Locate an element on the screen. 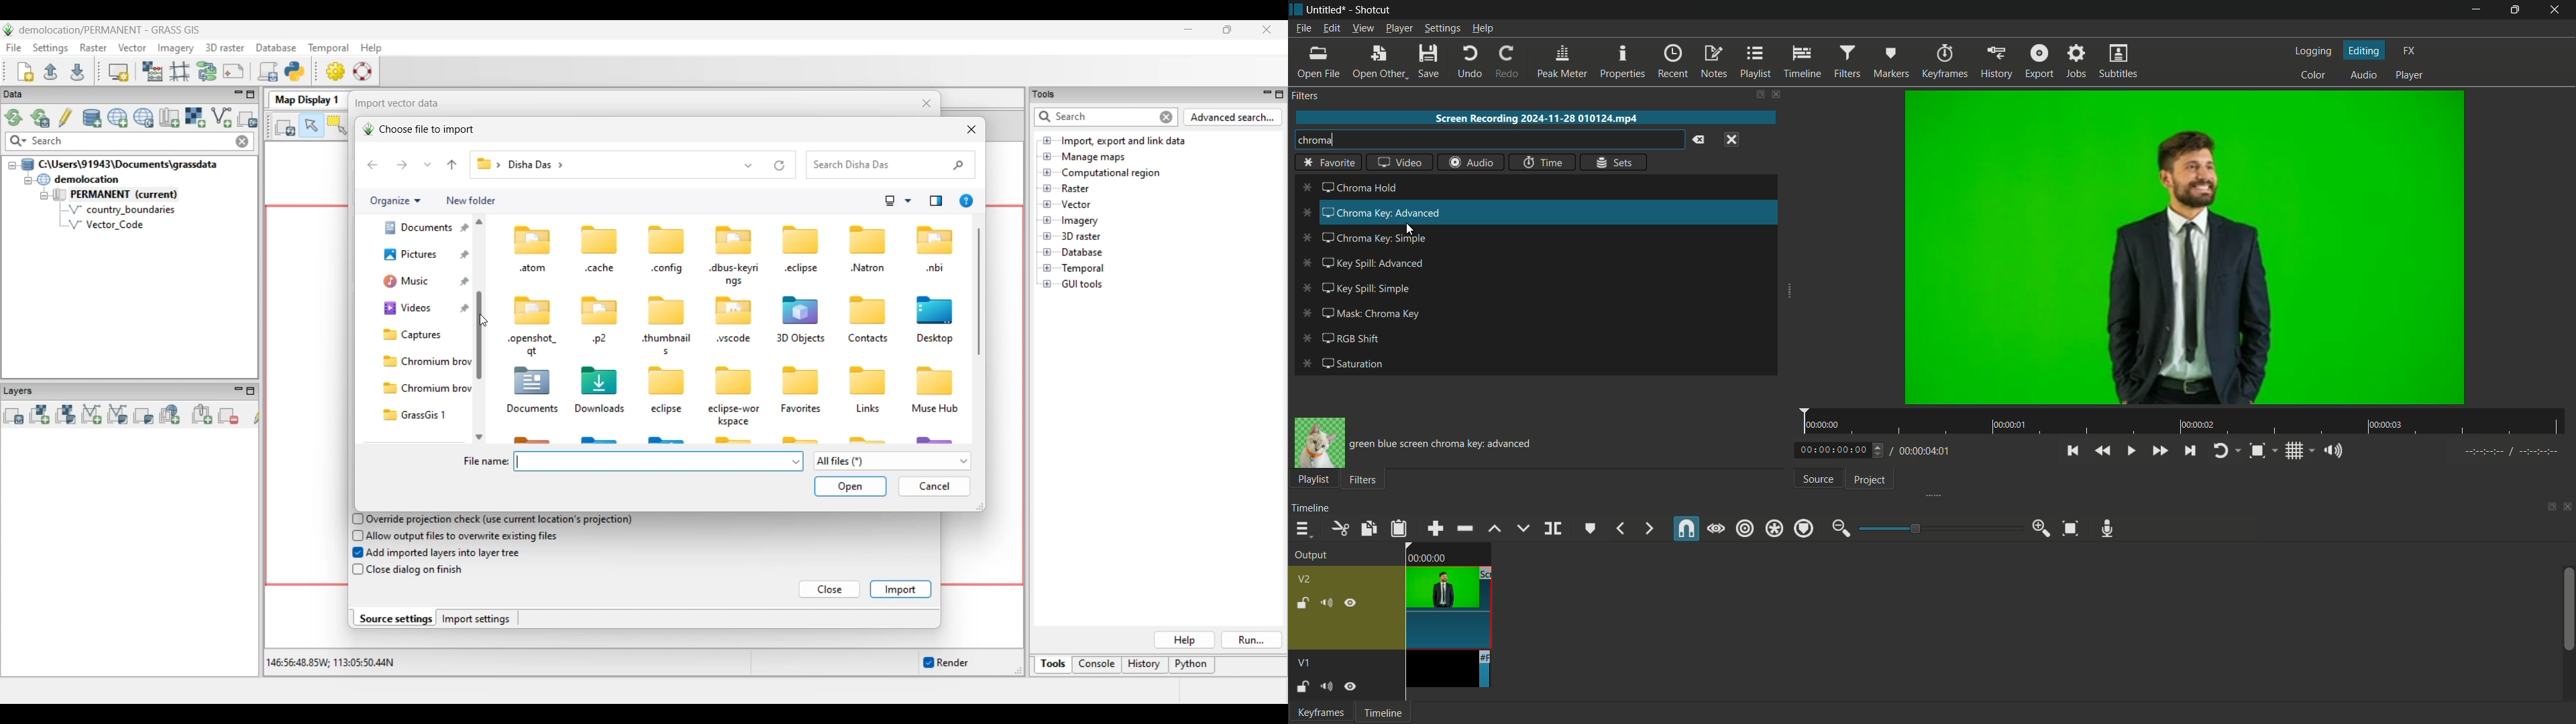 This screenshot has height=728, width=2576. file menu is located at coordinates (1302, 29).